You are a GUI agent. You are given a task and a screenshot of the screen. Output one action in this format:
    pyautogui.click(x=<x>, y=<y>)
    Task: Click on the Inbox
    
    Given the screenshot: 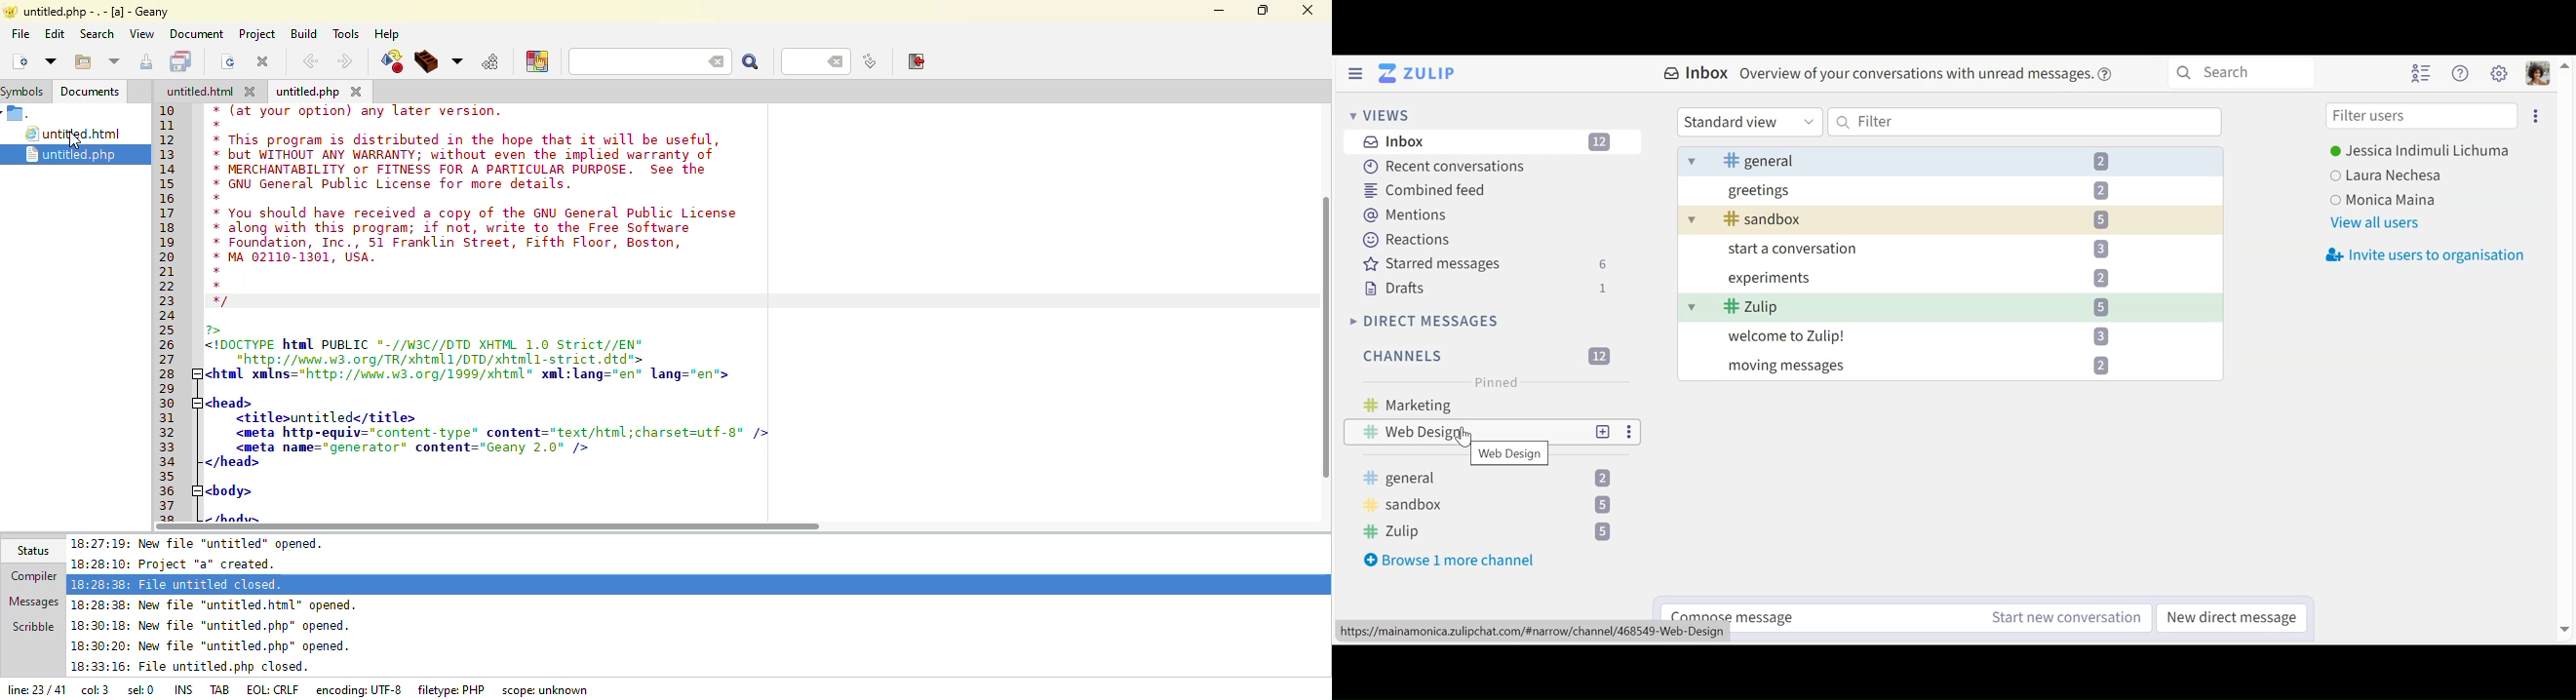 What is the action you would take?
    pyautogui.click(x=1500, y=141)
    